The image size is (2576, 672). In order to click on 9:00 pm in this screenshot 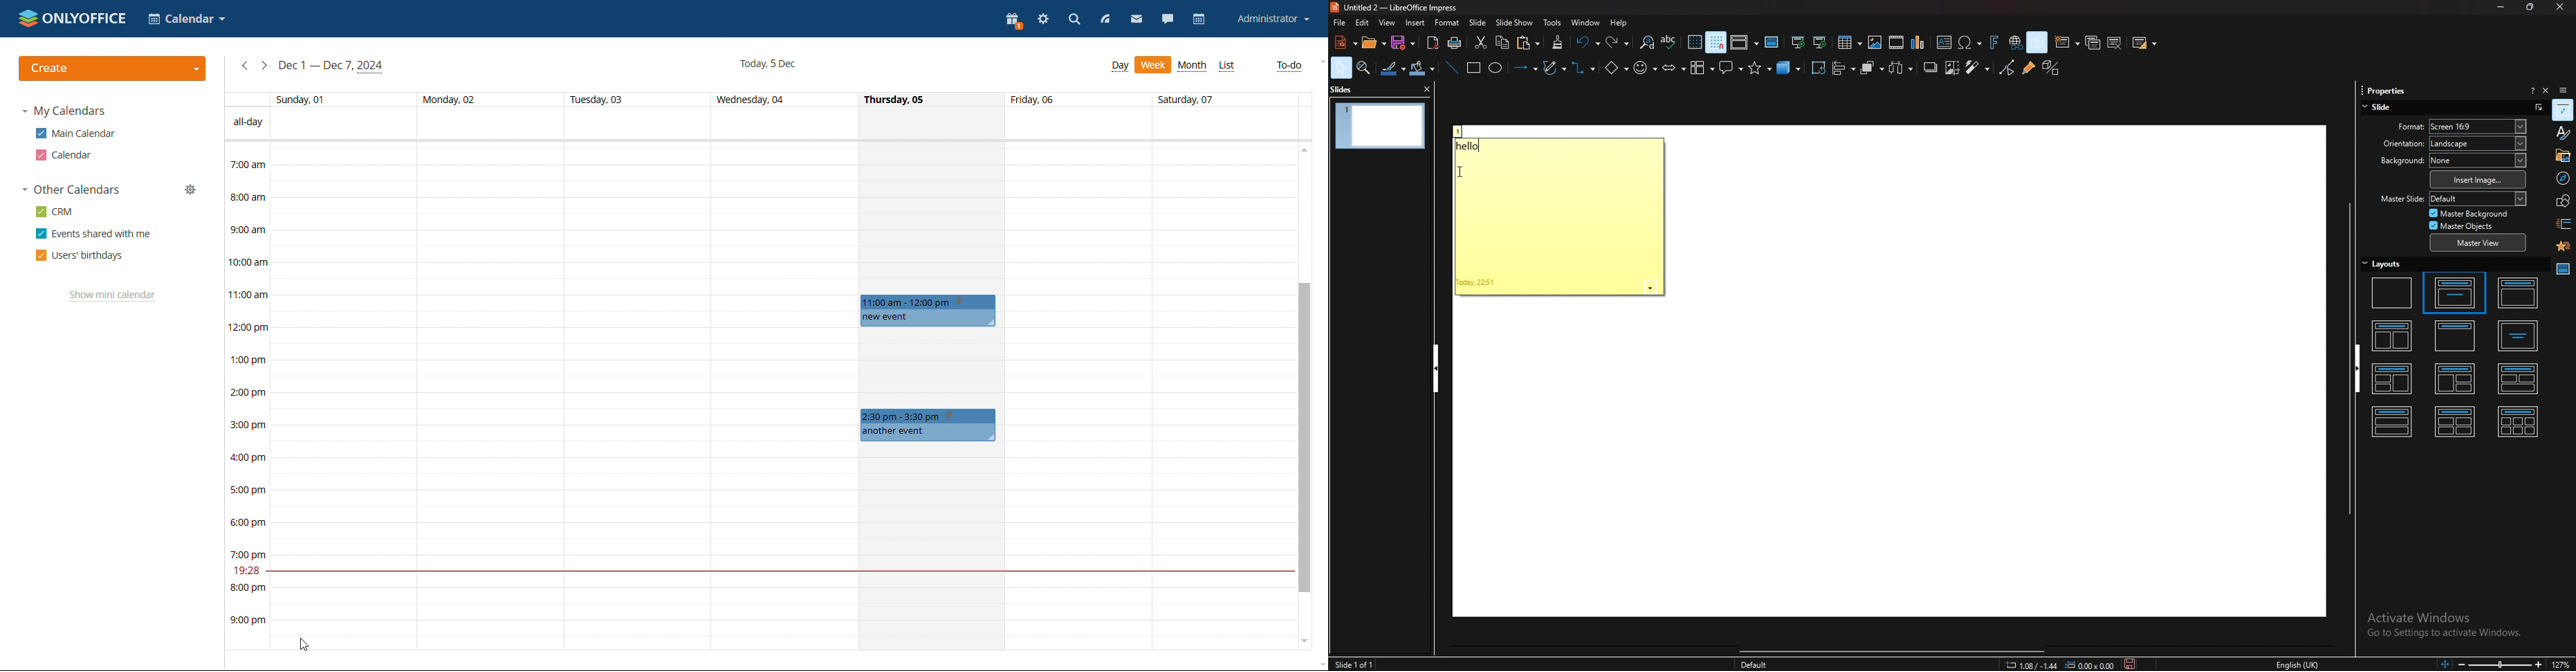, I will do `click(245, 621)`.